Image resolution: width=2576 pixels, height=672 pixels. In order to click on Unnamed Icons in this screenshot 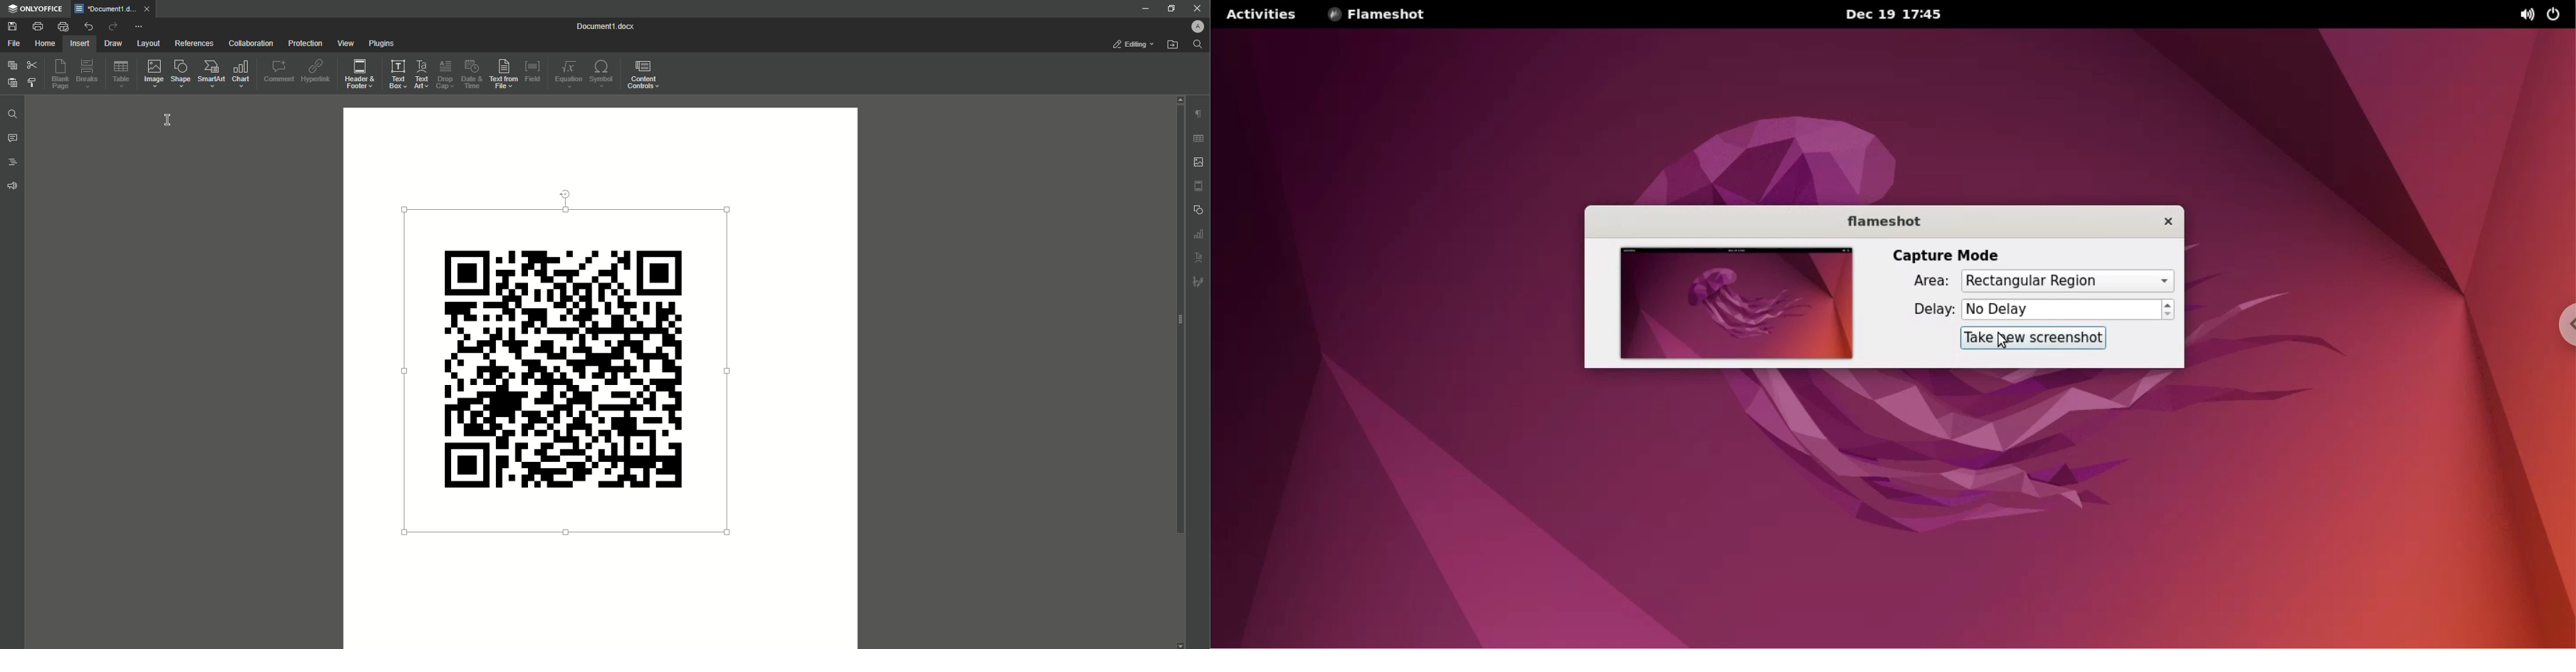, I will do `click(1200, 209)`.